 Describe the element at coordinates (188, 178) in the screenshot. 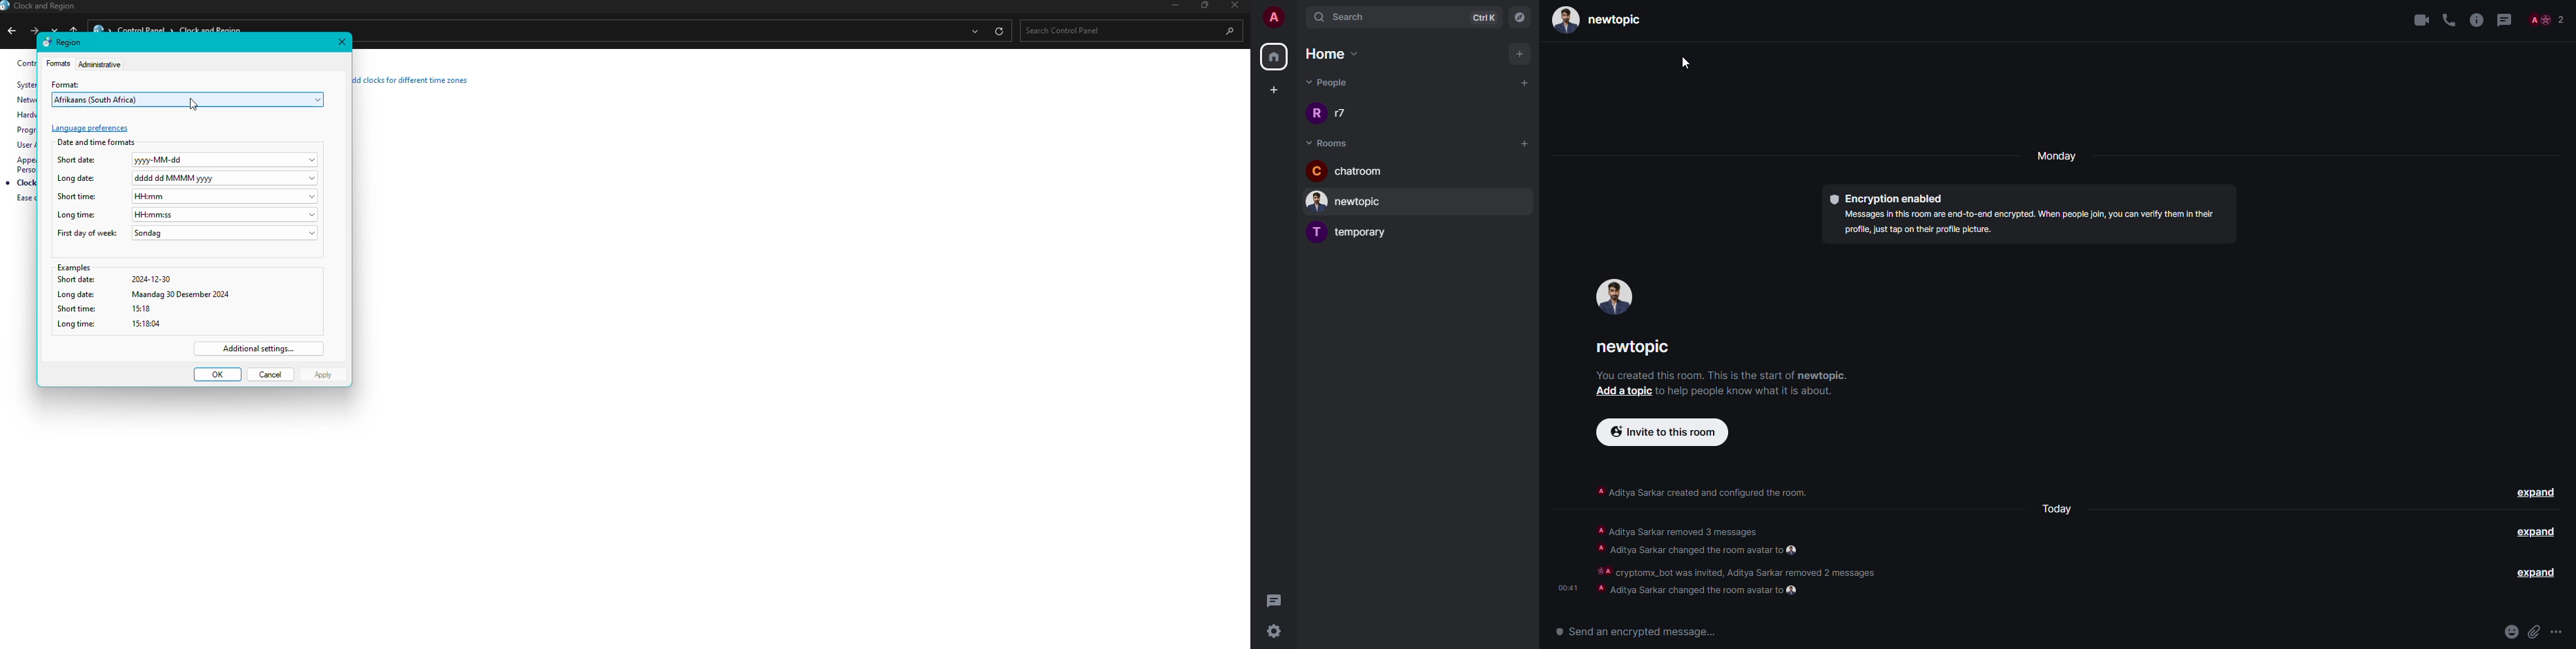

I see `Long date` at that location.